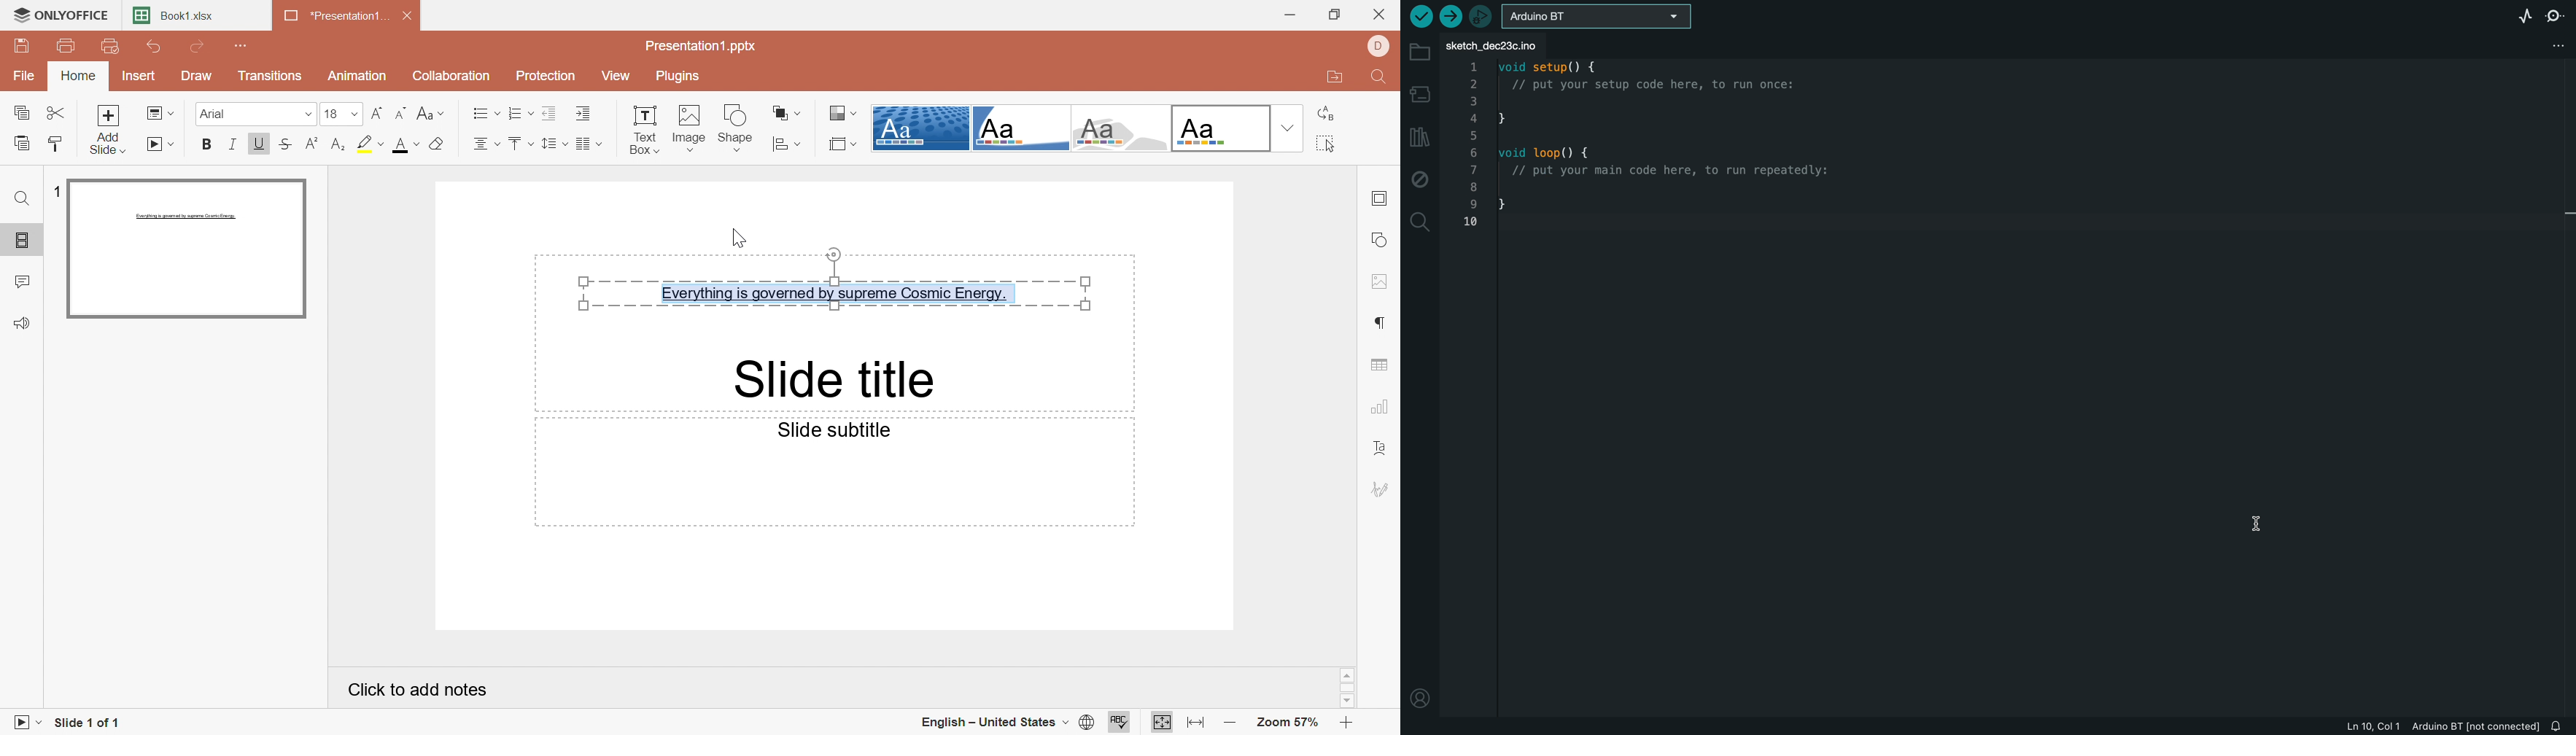 This screenshot has height=756, width=2576. I want to click on Align top, so click(521, 143).